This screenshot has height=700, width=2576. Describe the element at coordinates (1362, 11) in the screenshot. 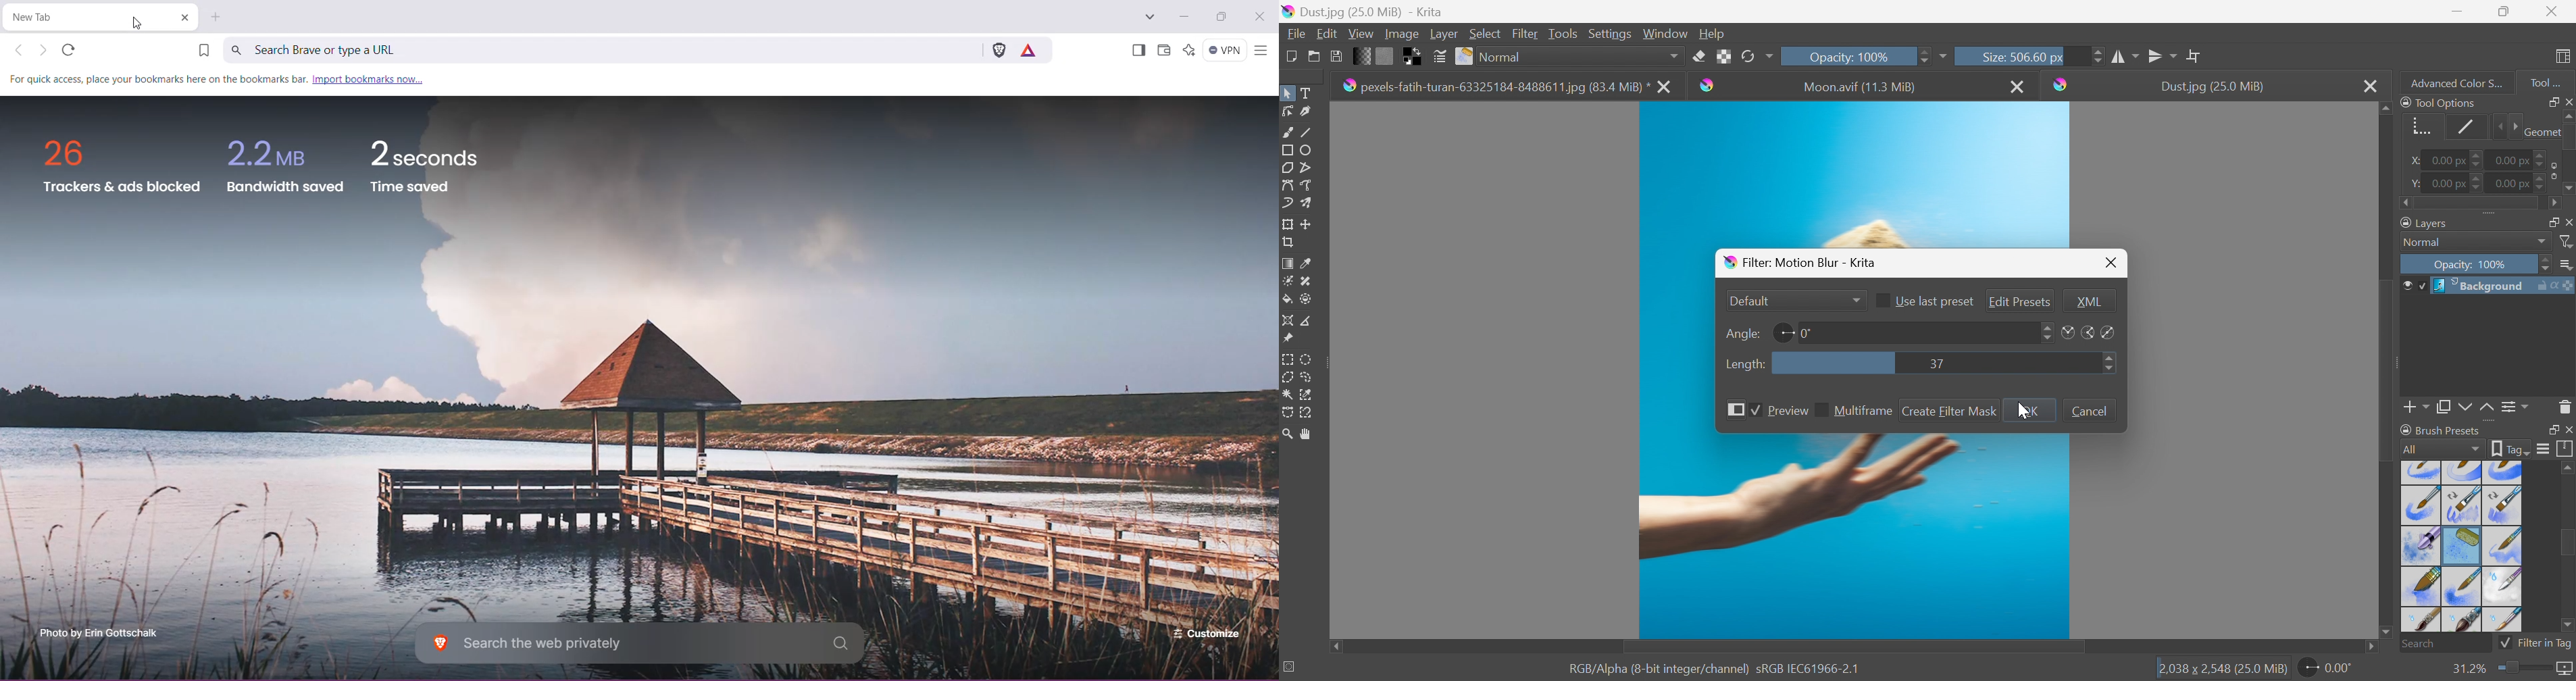

I see `Dust.jpg (25.0 MB)` at that location.